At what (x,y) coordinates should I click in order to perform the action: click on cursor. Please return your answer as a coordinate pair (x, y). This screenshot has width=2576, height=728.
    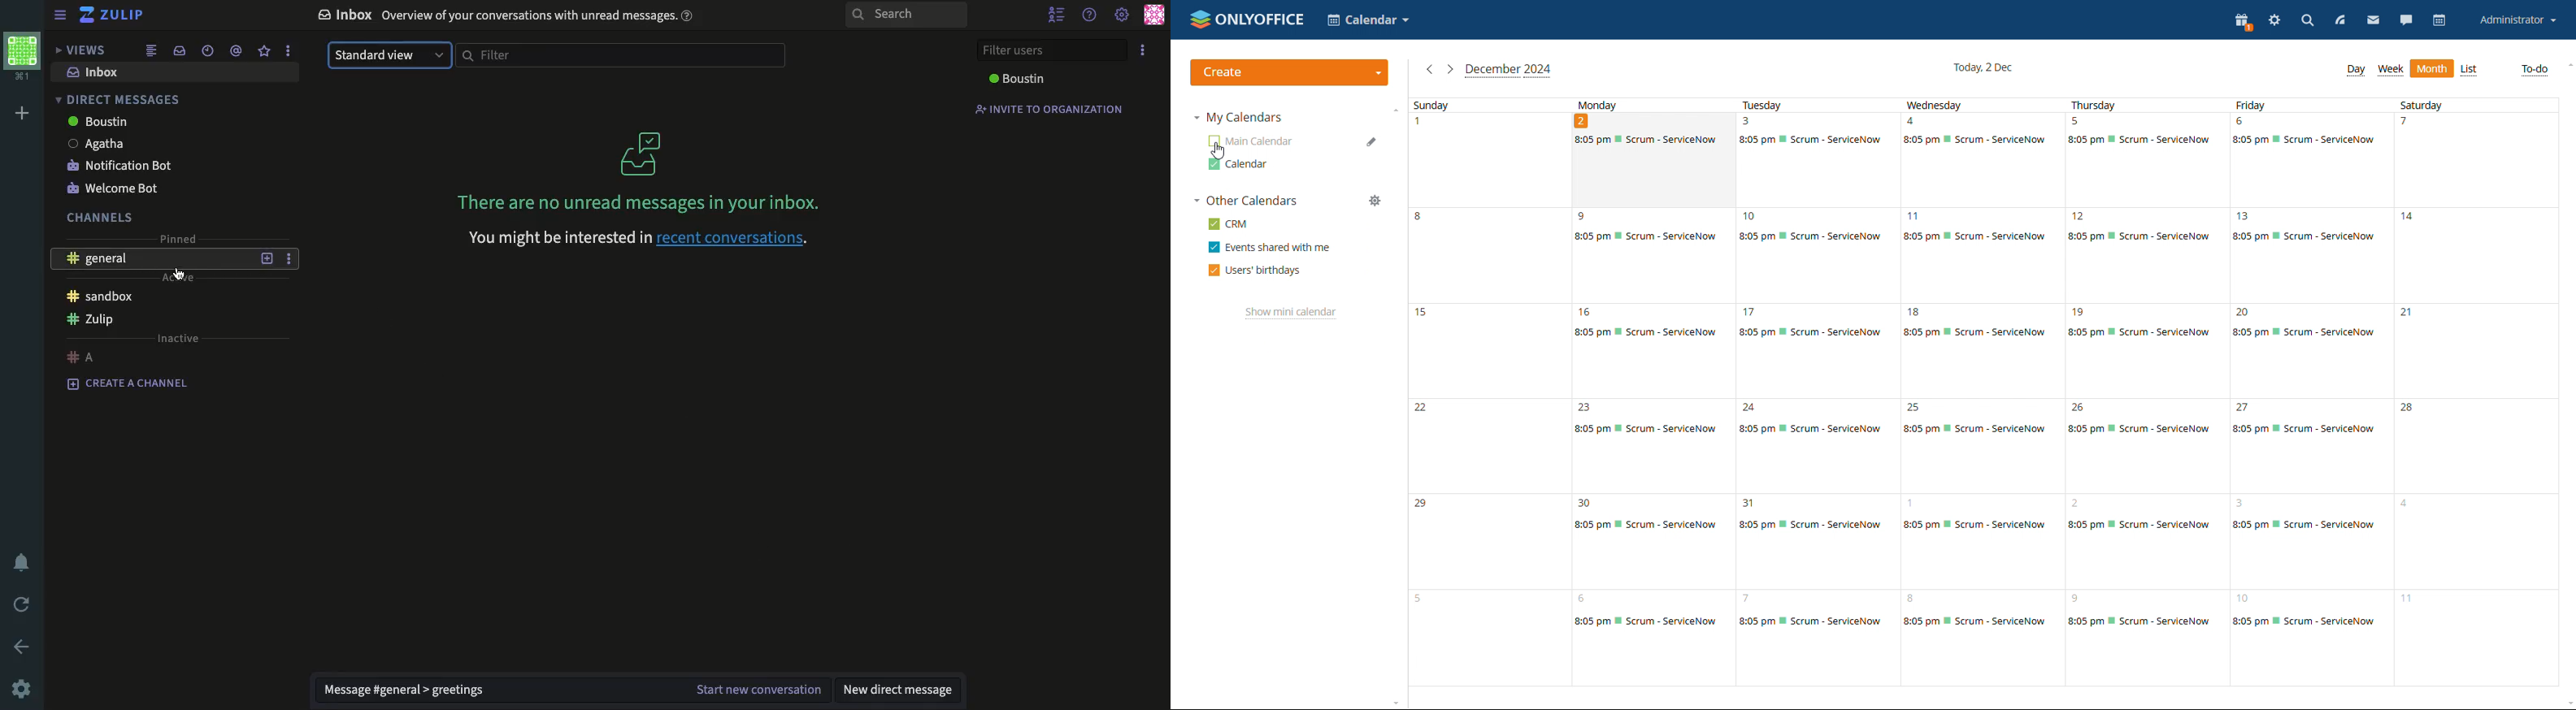
    Looking at the image, I should click on (179, 271).